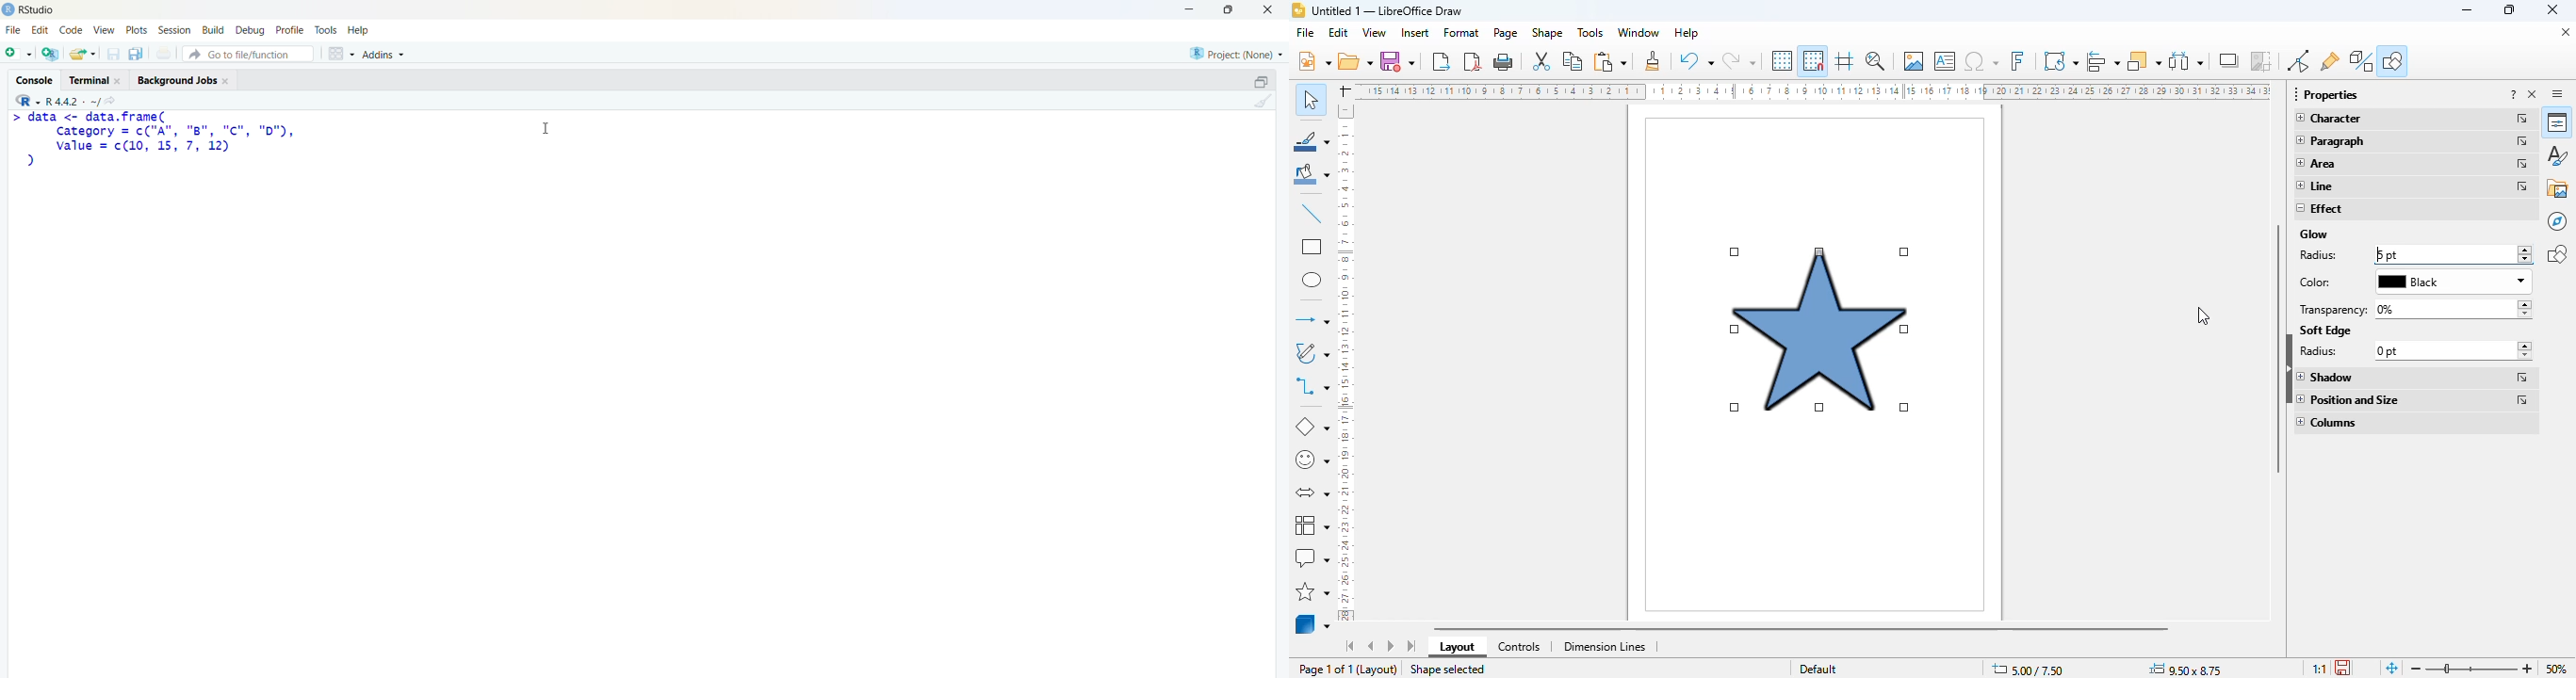  Describe the element at coordinates (2557, 188) in the screenshot. I see `gallery` at that location.